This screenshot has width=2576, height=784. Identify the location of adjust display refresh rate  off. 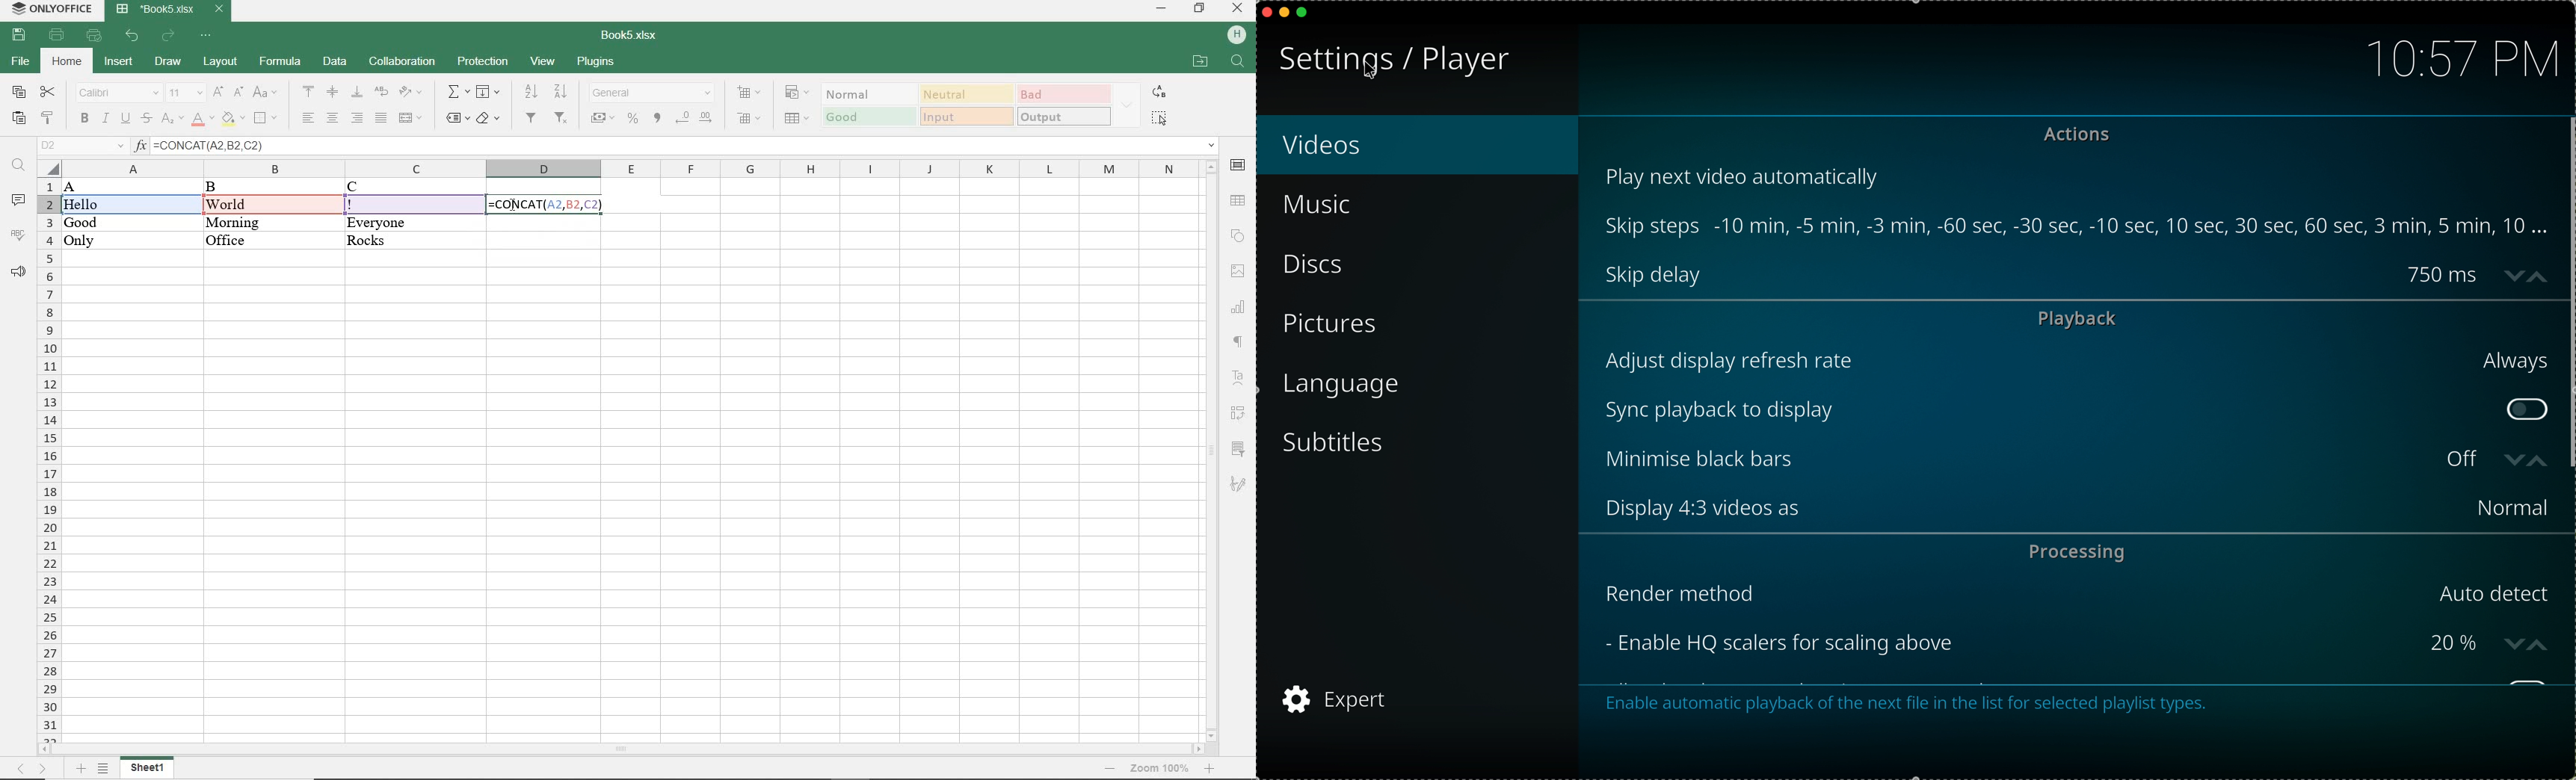
(2075, 360).